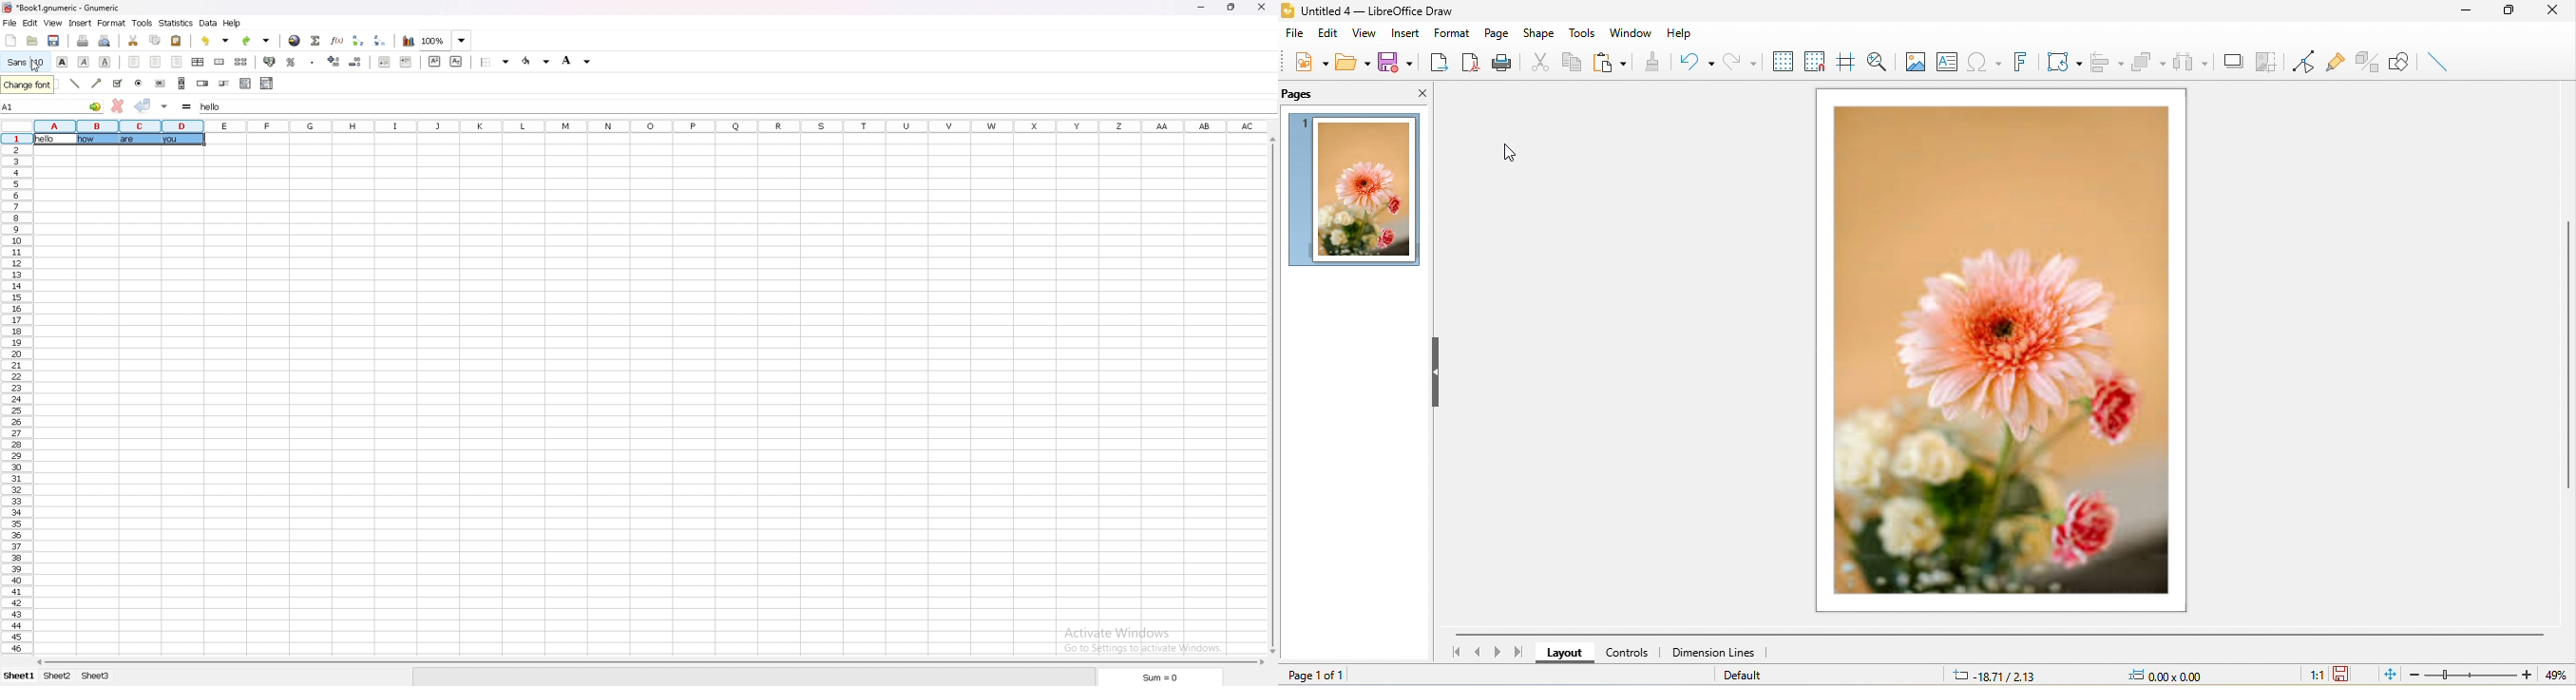 This screenshot has width=2576, height=700. Describe the element at coordinates (2023, 65) in the screenshot. I see `font work text` at that location.